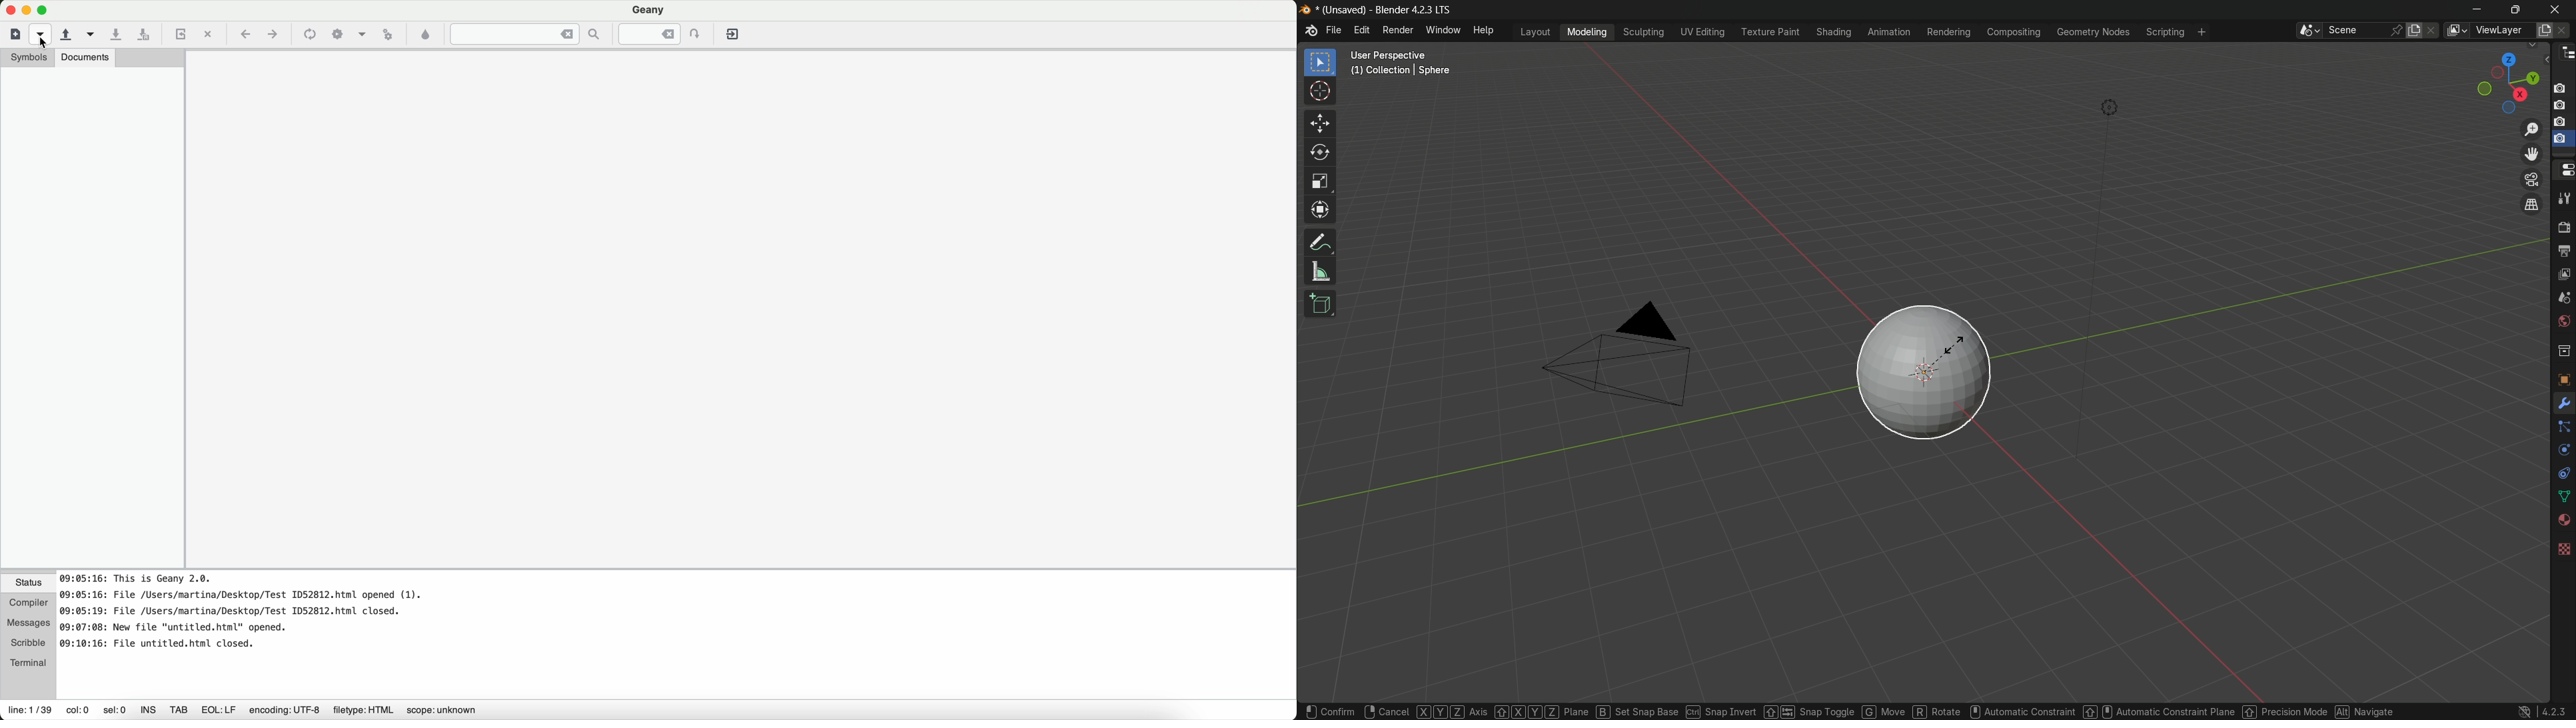 The height and width of the screenshot is (728, 2576). What do you see at coordinates (2094, 33) in the screenshot?
I see `geometry nodes menu` at bounding box center [2094, 33].